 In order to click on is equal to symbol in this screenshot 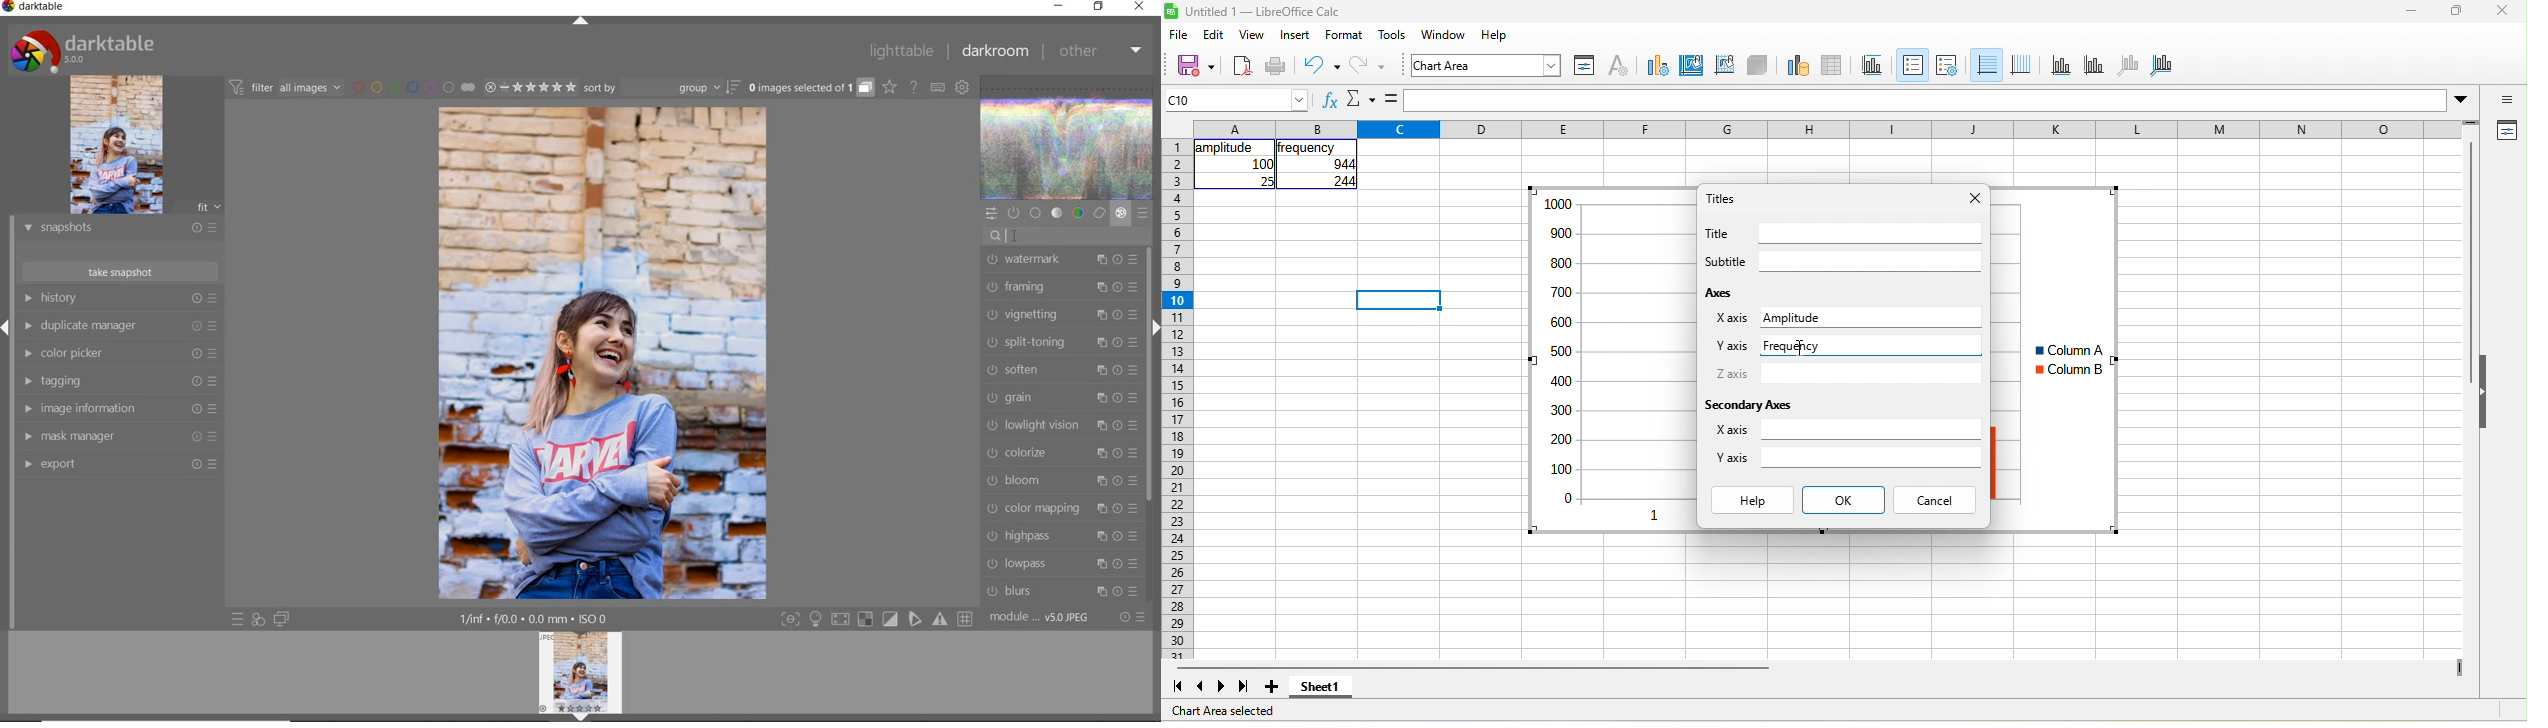, I will do `click(1391, 99)`.